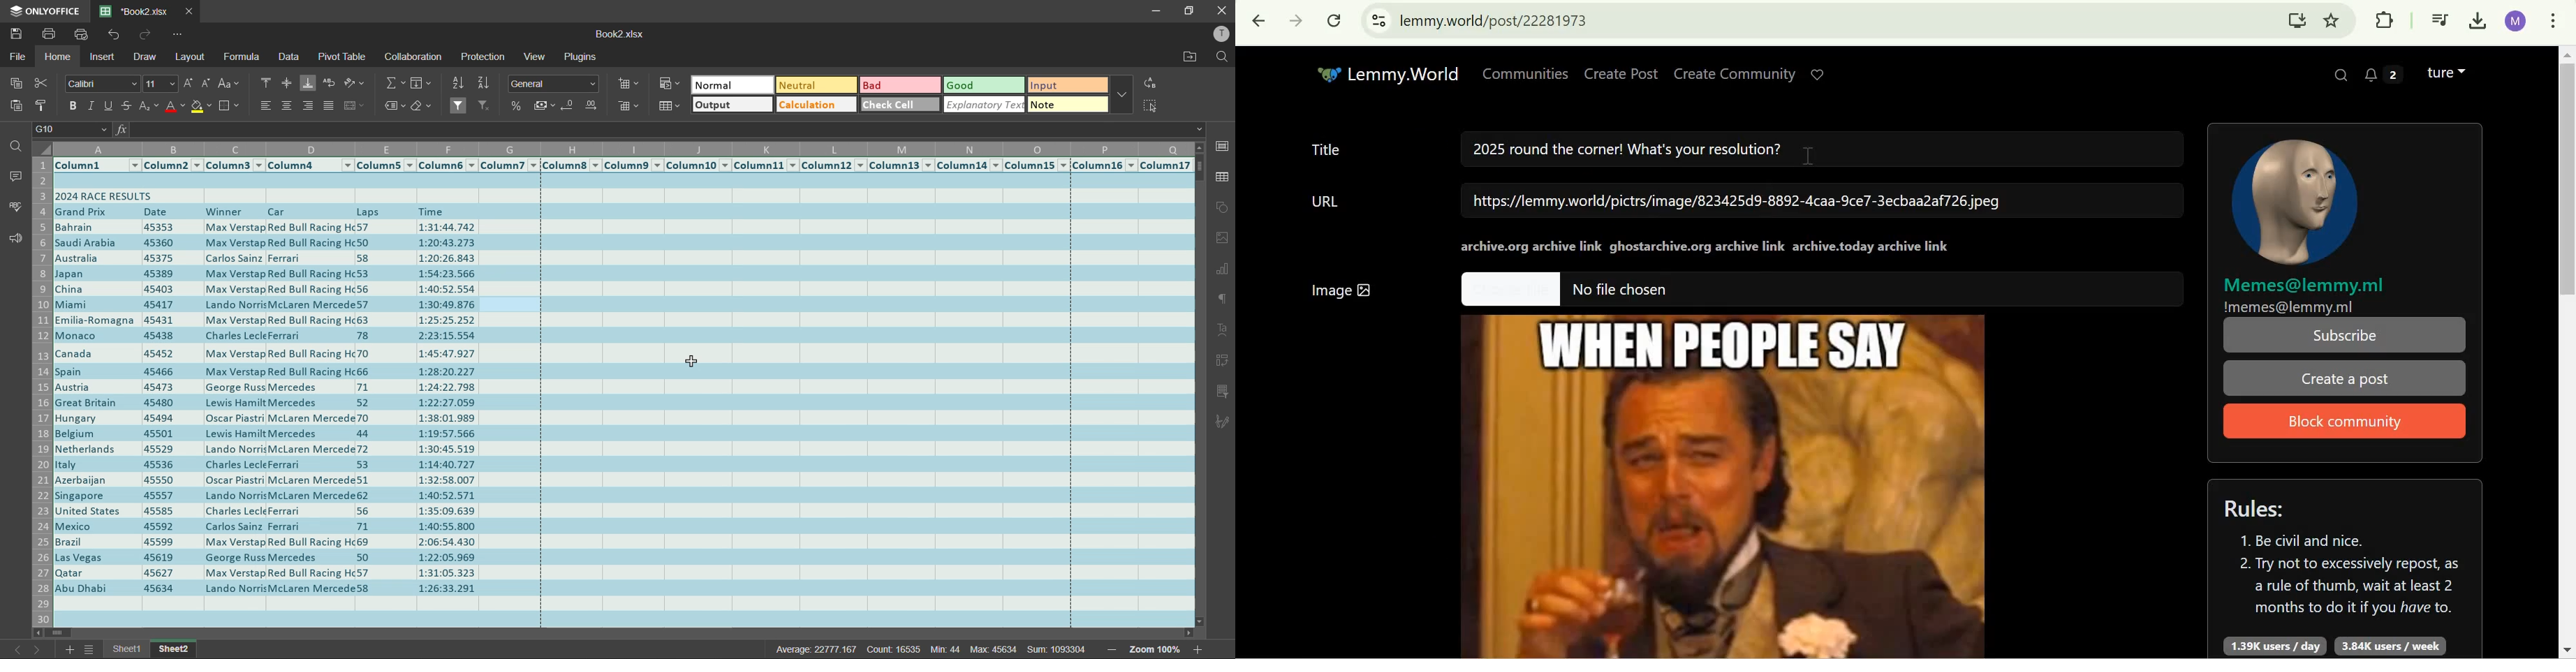  I want to click on justified, so click(328, 104).